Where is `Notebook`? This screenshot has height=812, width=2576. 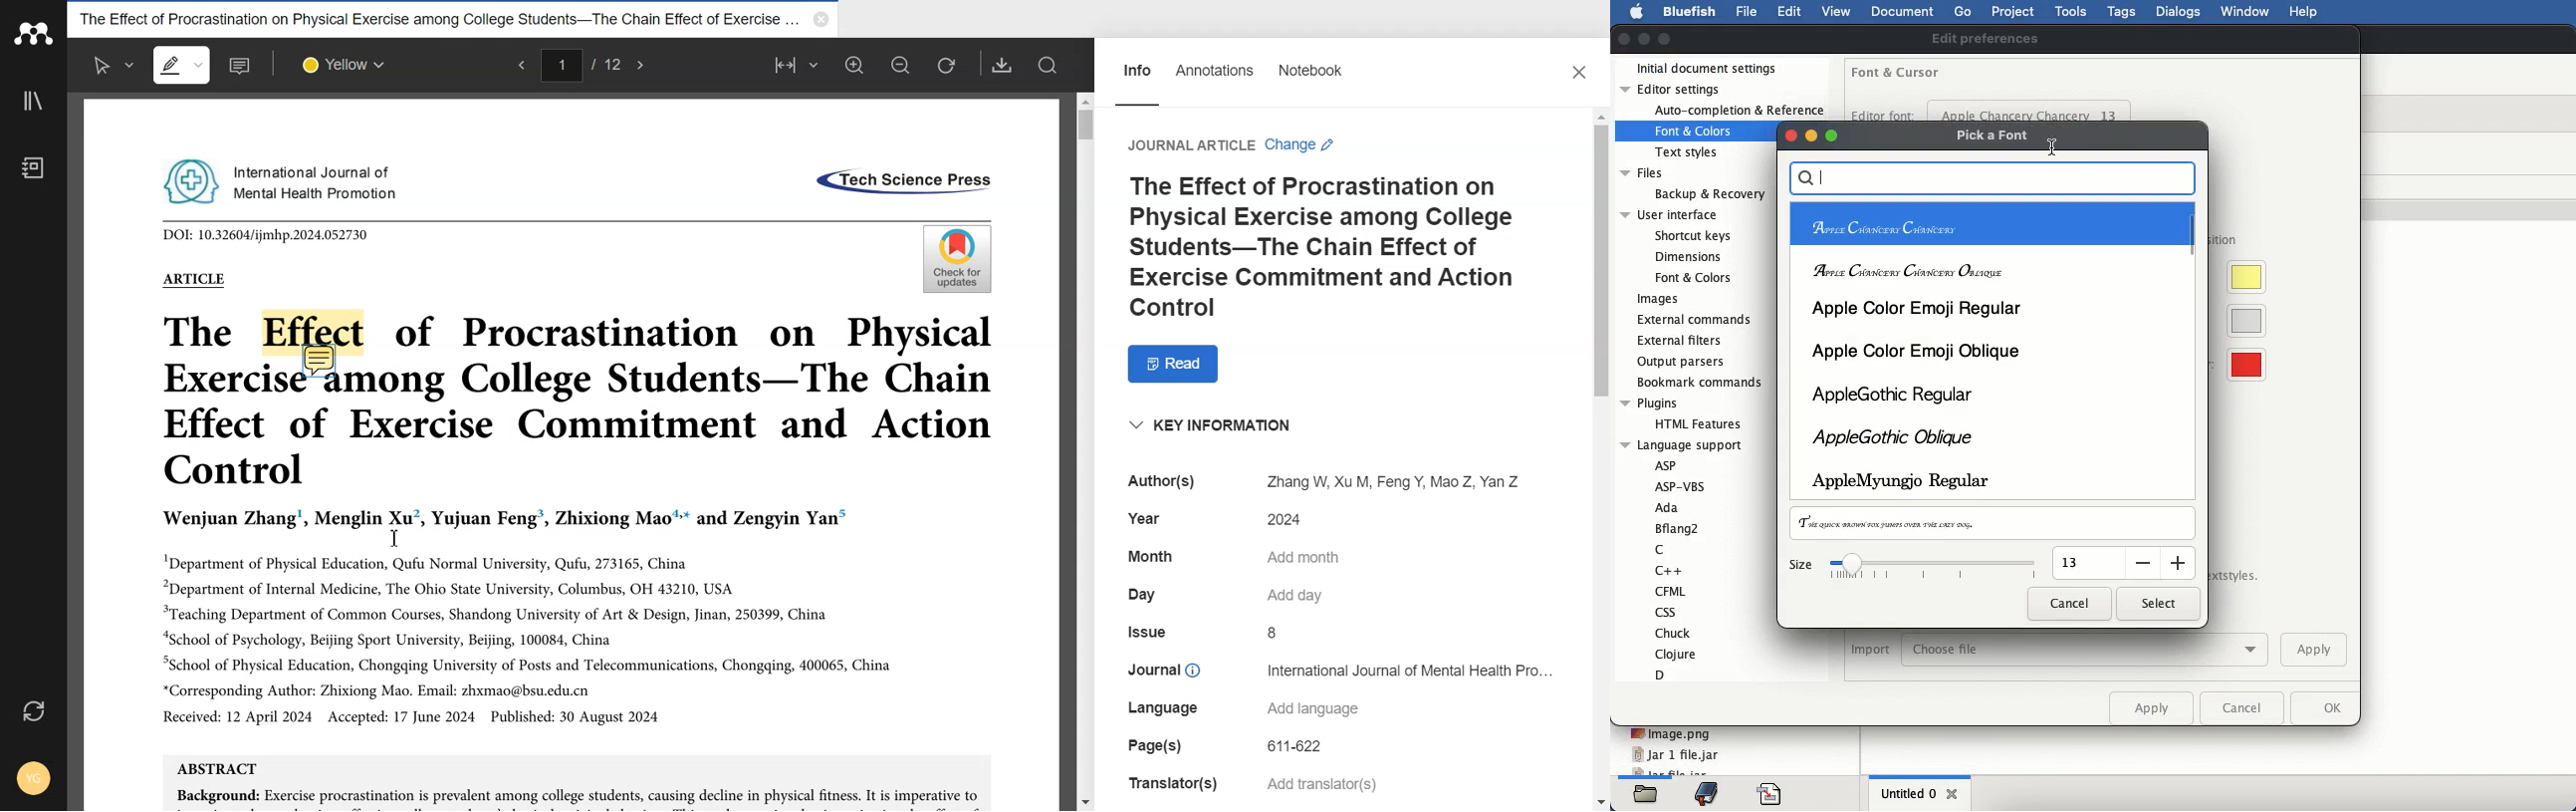
Notebook is located at coordinates (1314, 74).